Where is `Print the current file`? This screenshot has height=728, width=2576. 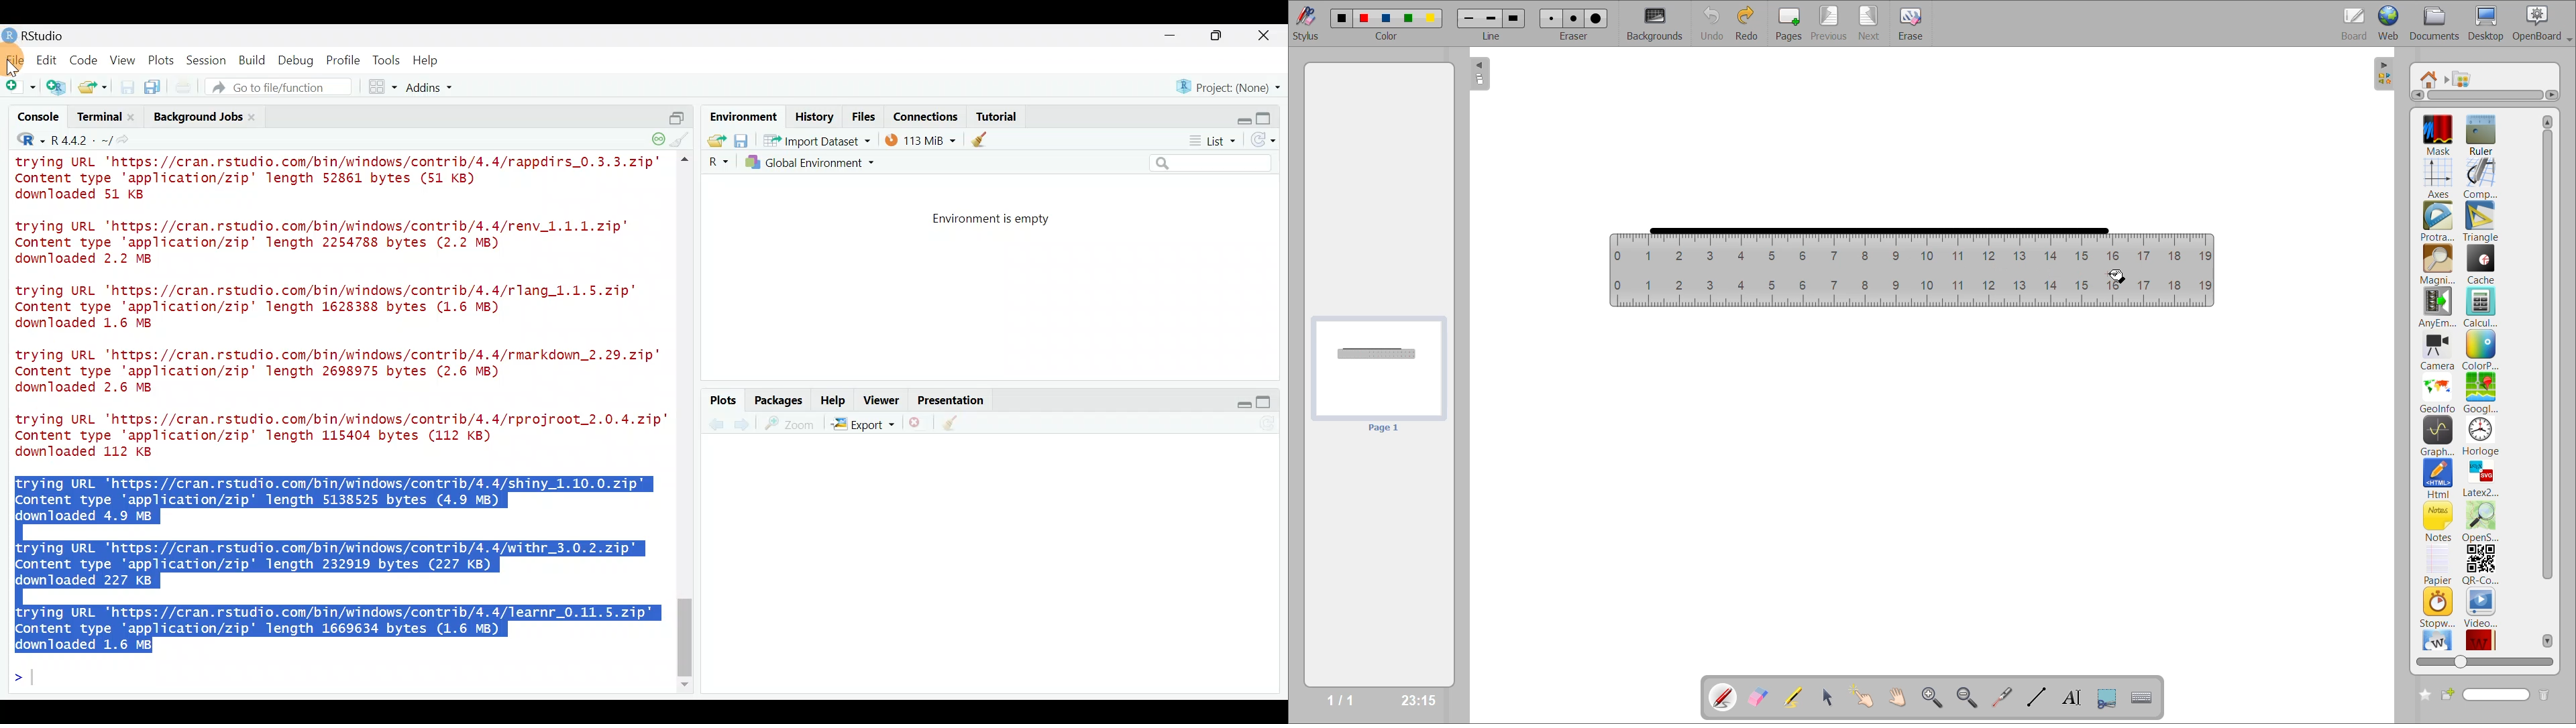 Print the current file is located at coordinates (184, 87).